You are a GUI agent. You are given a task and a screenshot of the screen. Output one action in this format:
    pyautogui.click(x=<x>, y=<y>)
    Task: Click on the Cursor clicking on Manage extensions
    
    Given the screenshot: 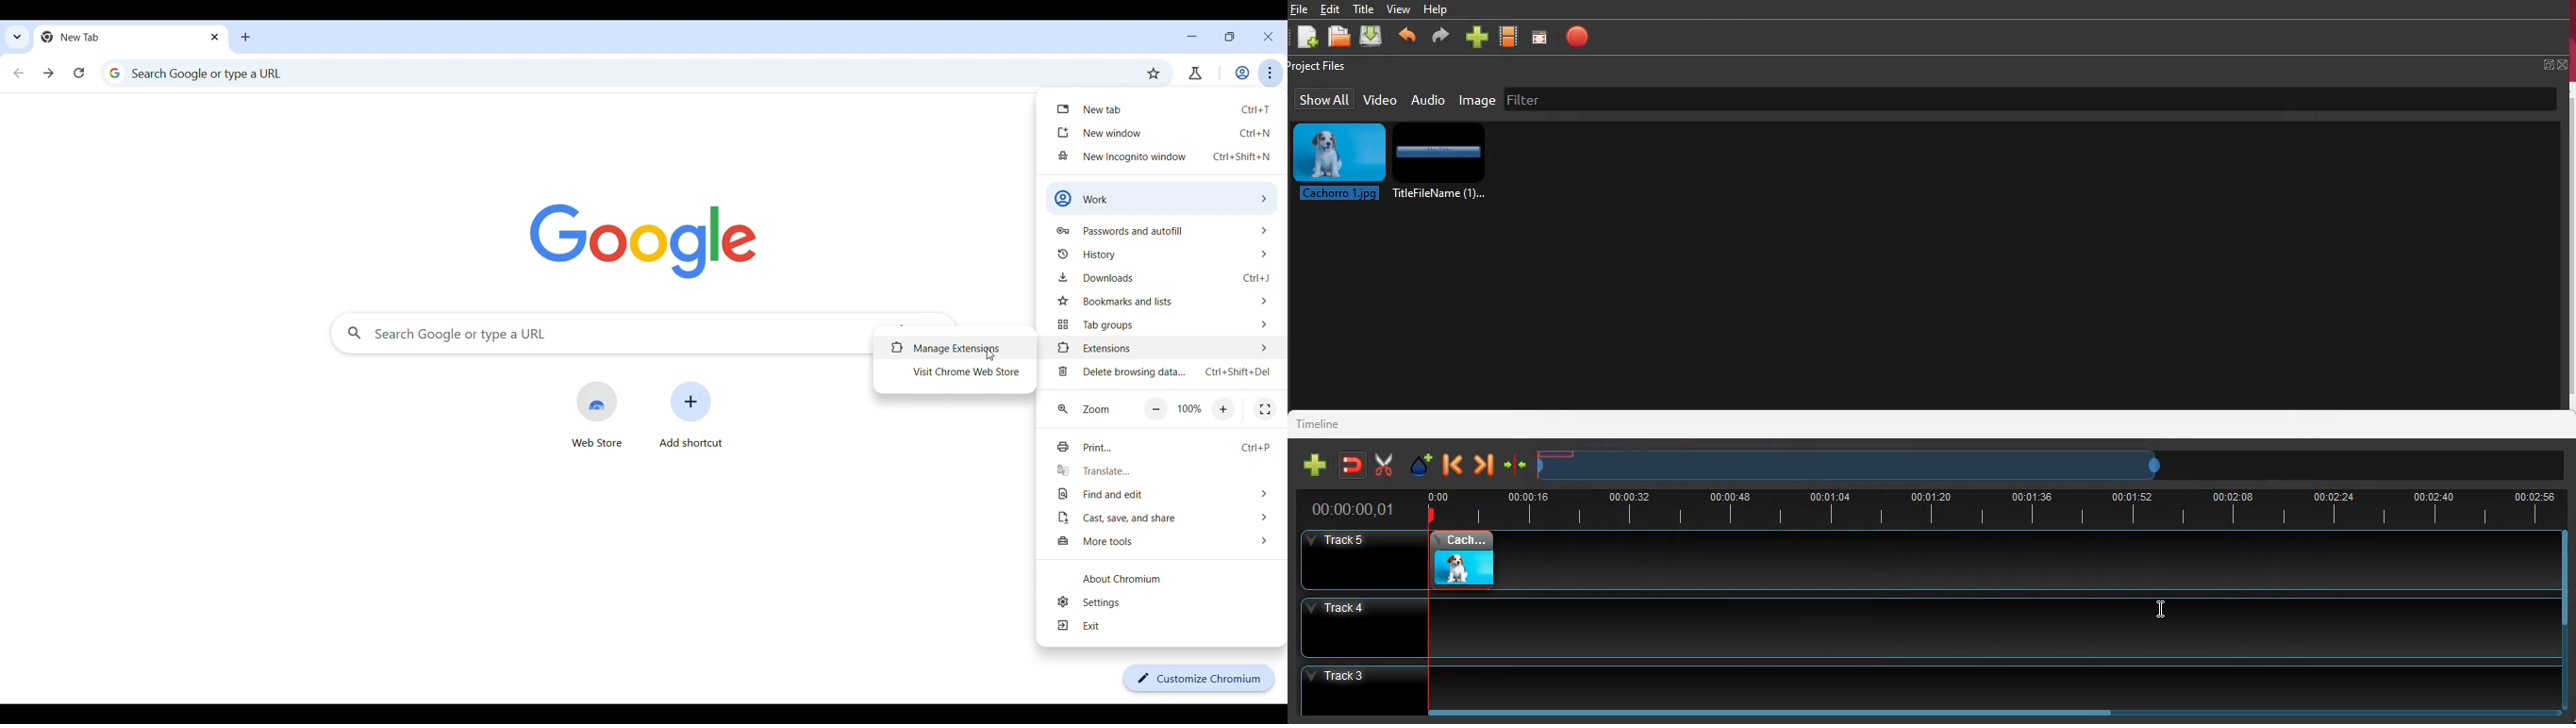 What is the action you would take?
    pyautogui.click(x=991, y=354)
    